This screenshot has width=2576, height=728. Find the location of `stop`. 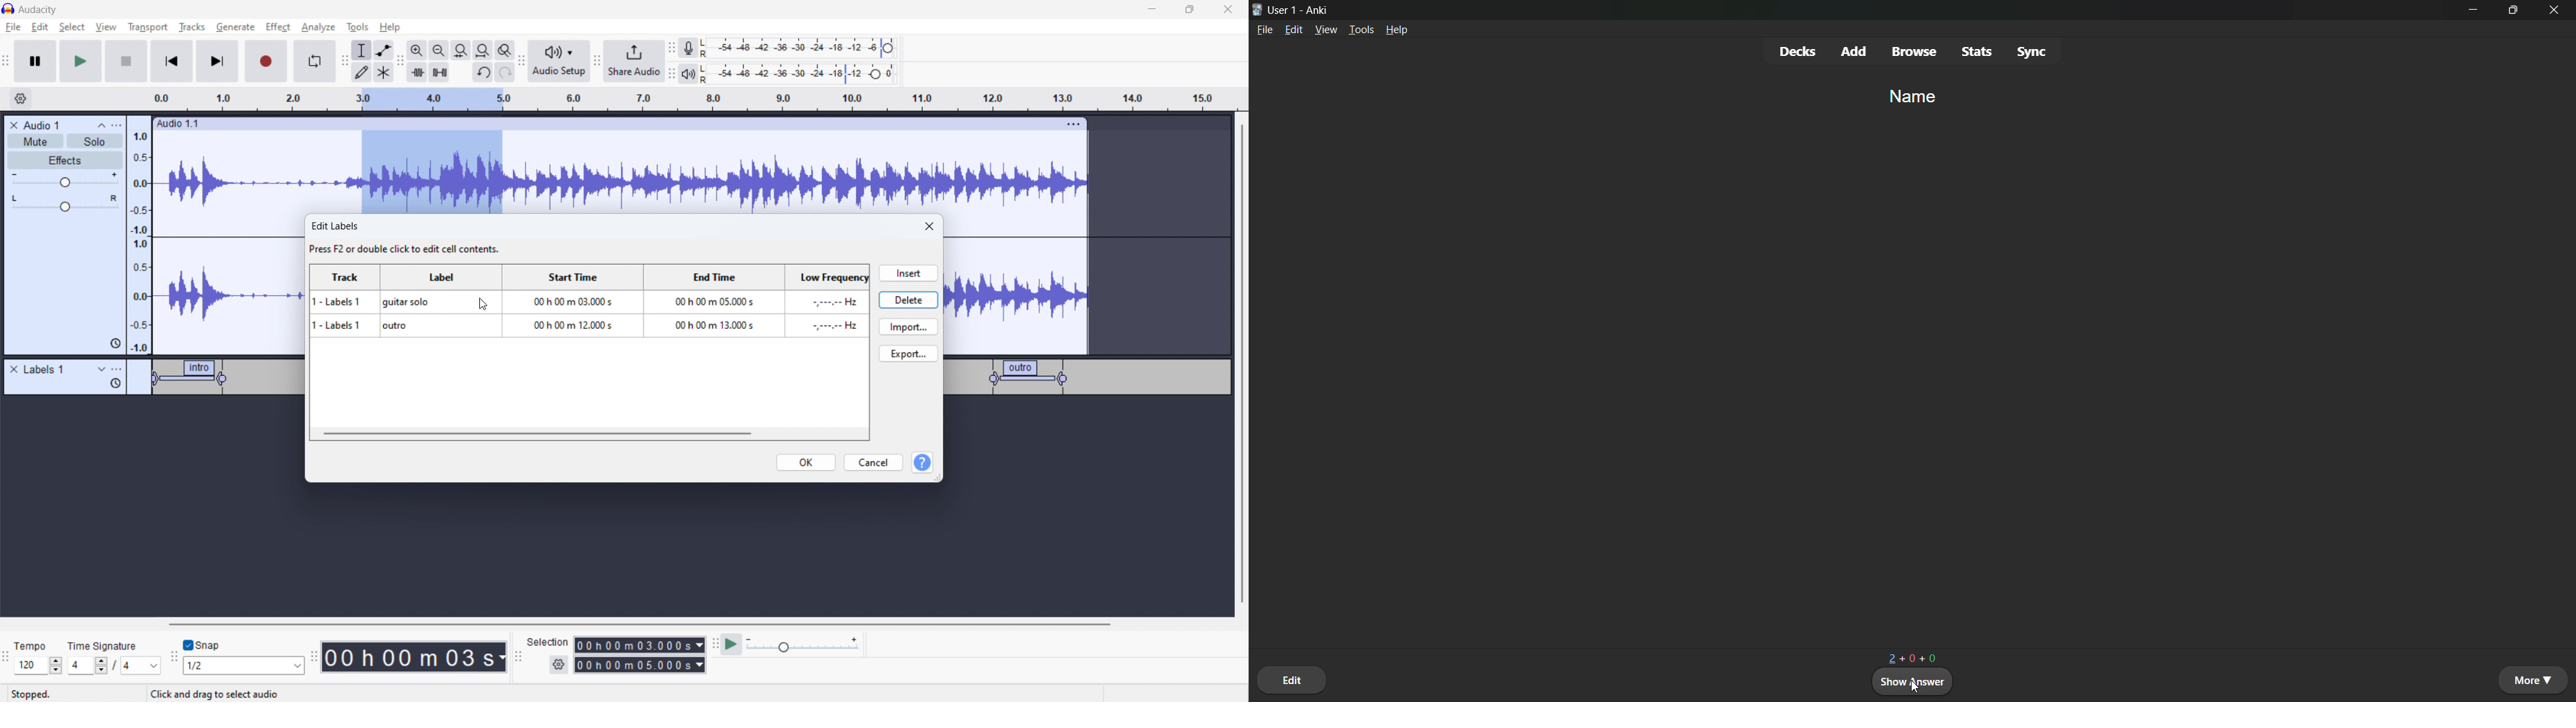

stop is located at coordinates (126, 60).